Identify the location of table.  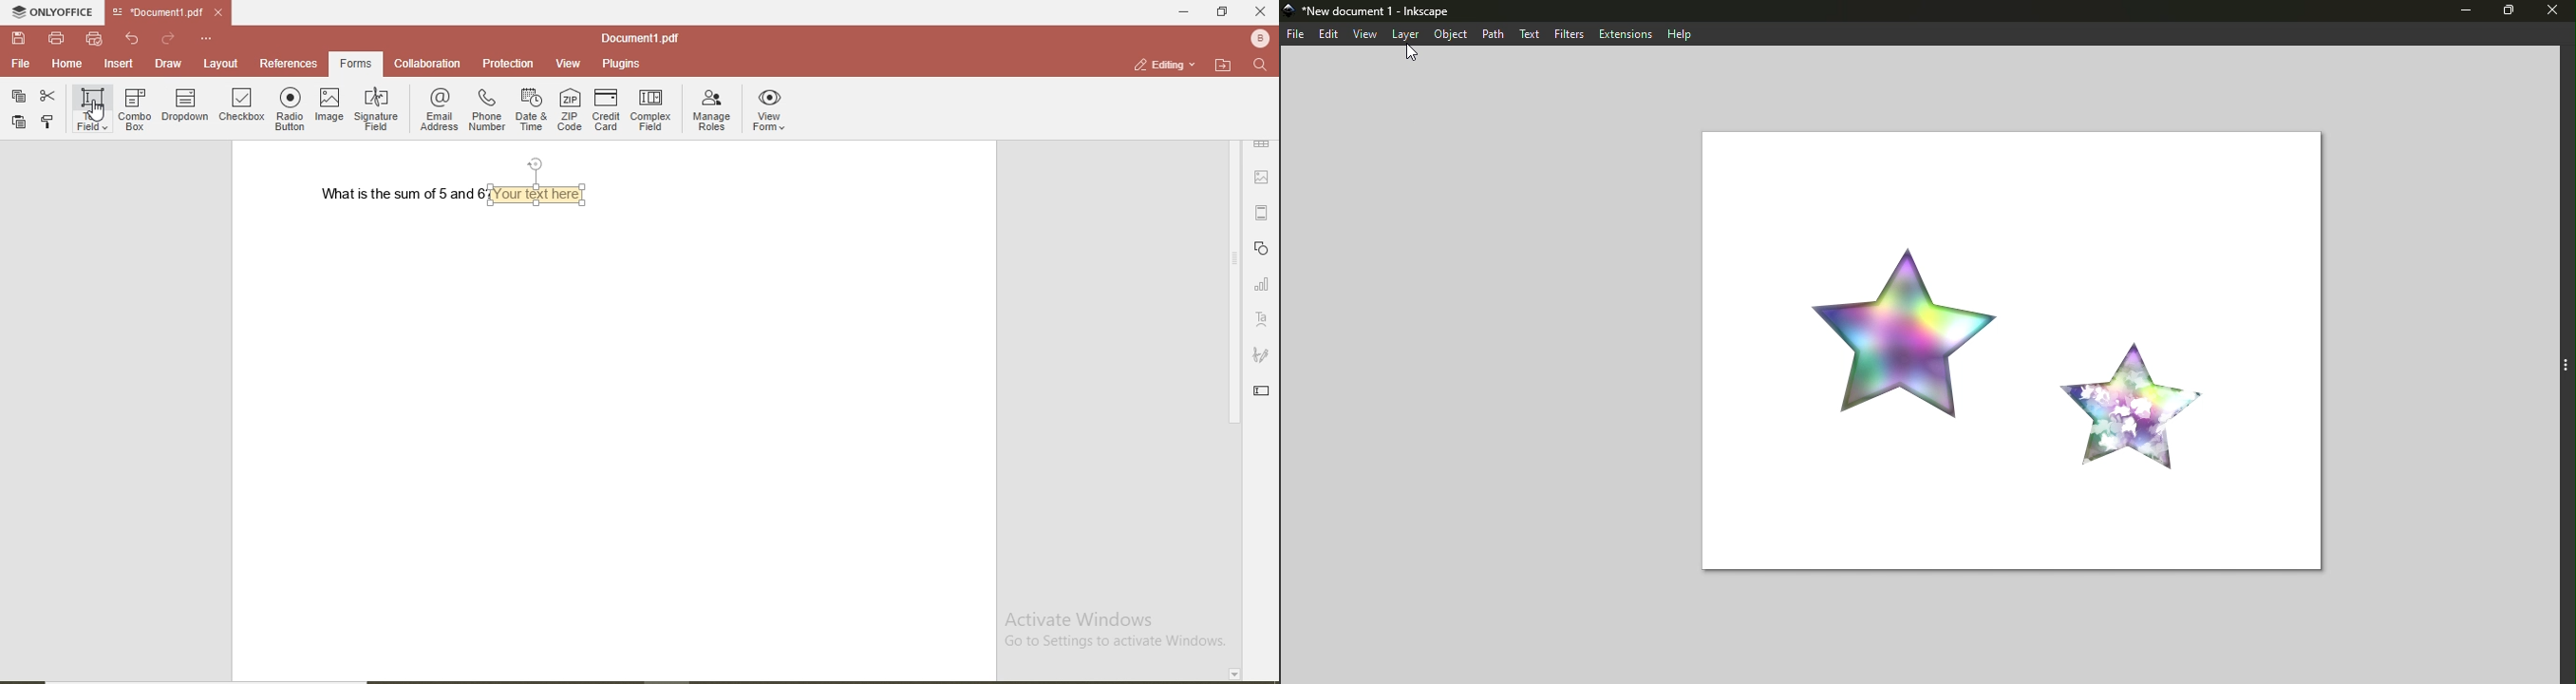
(1263, 142).